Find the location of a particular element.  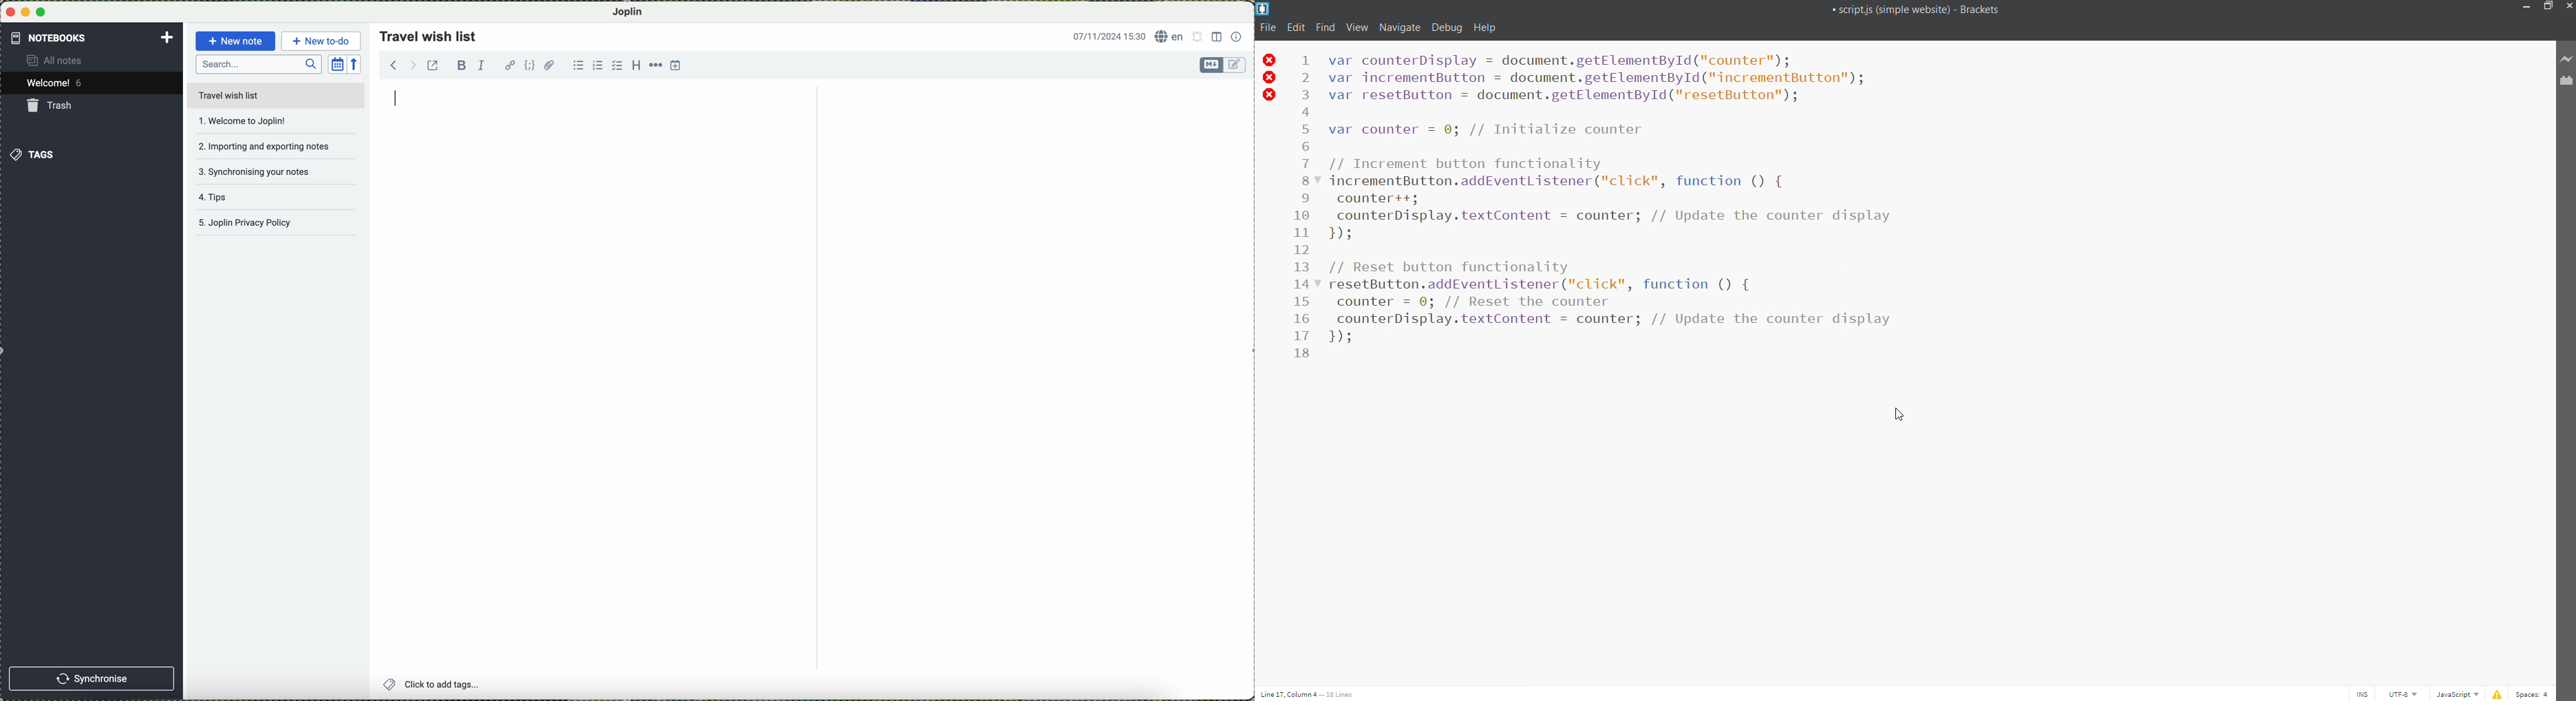

Increment and Reset button Functionality Code is located at coordinates (1623, 197).